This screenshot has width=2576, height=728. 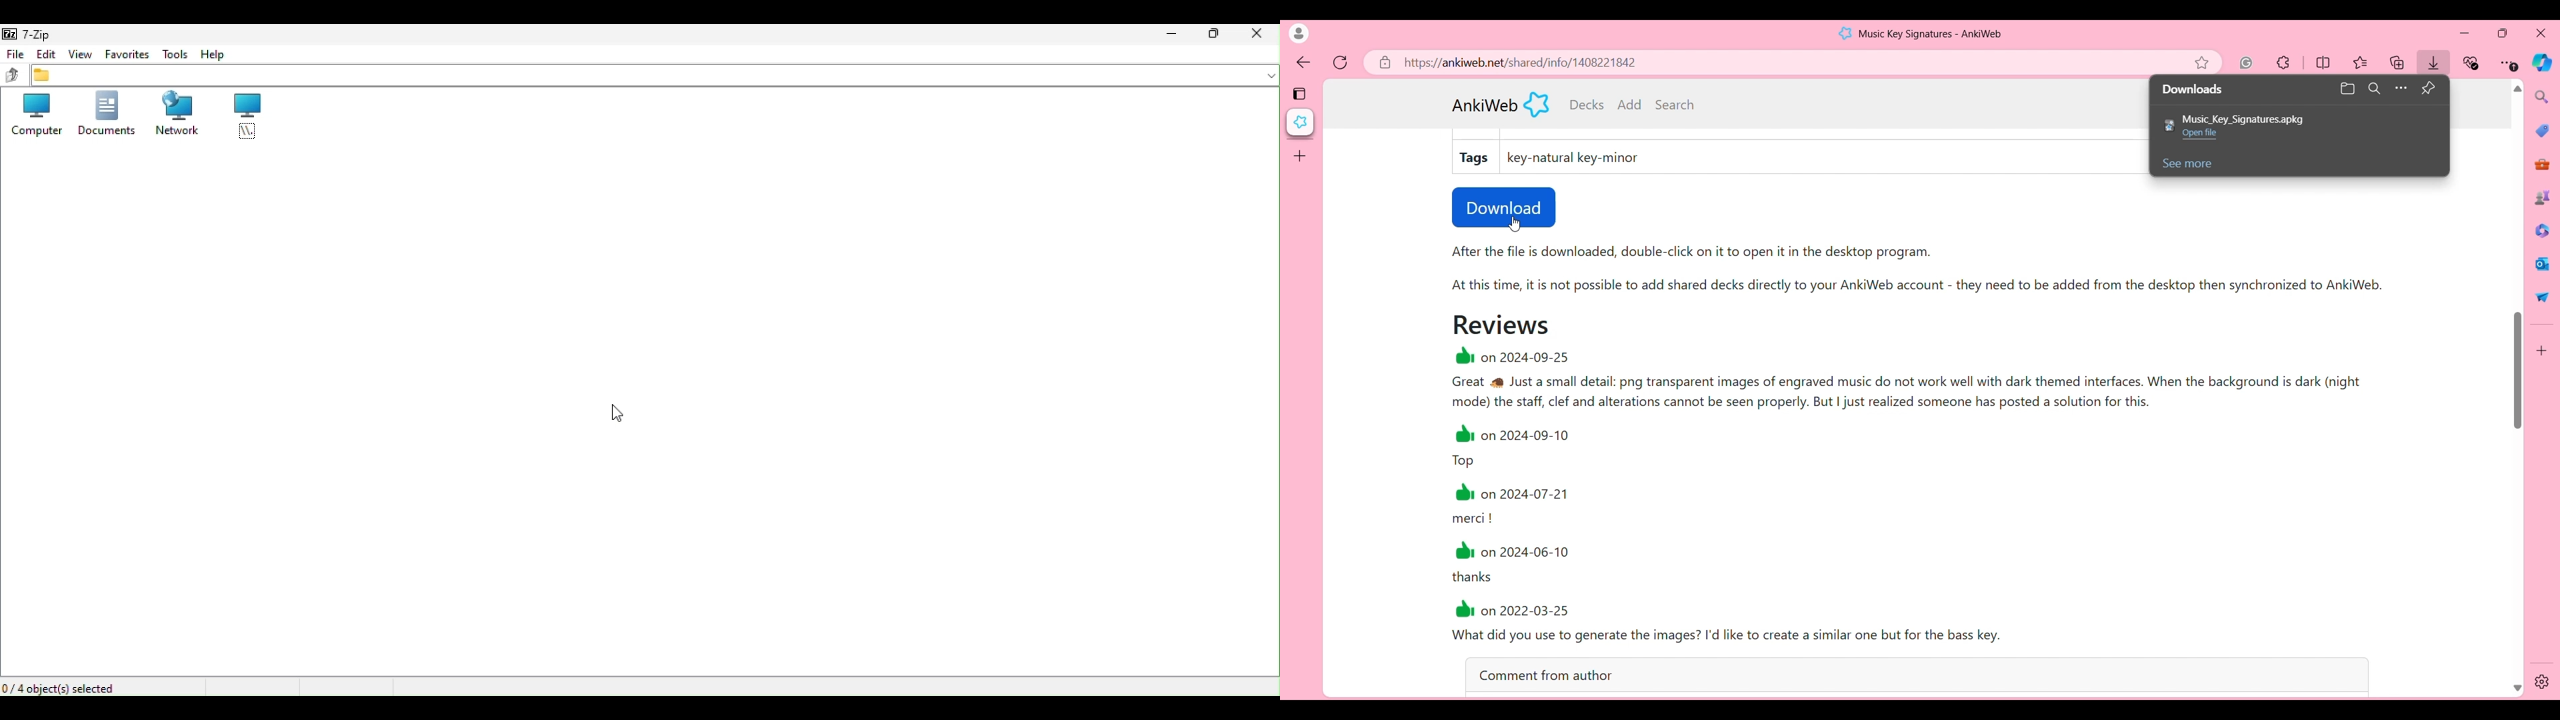 What do you see at coordinates (2541, 63) in the screenshot?
I see `Browser AI` at bounding box center [2541, 63].